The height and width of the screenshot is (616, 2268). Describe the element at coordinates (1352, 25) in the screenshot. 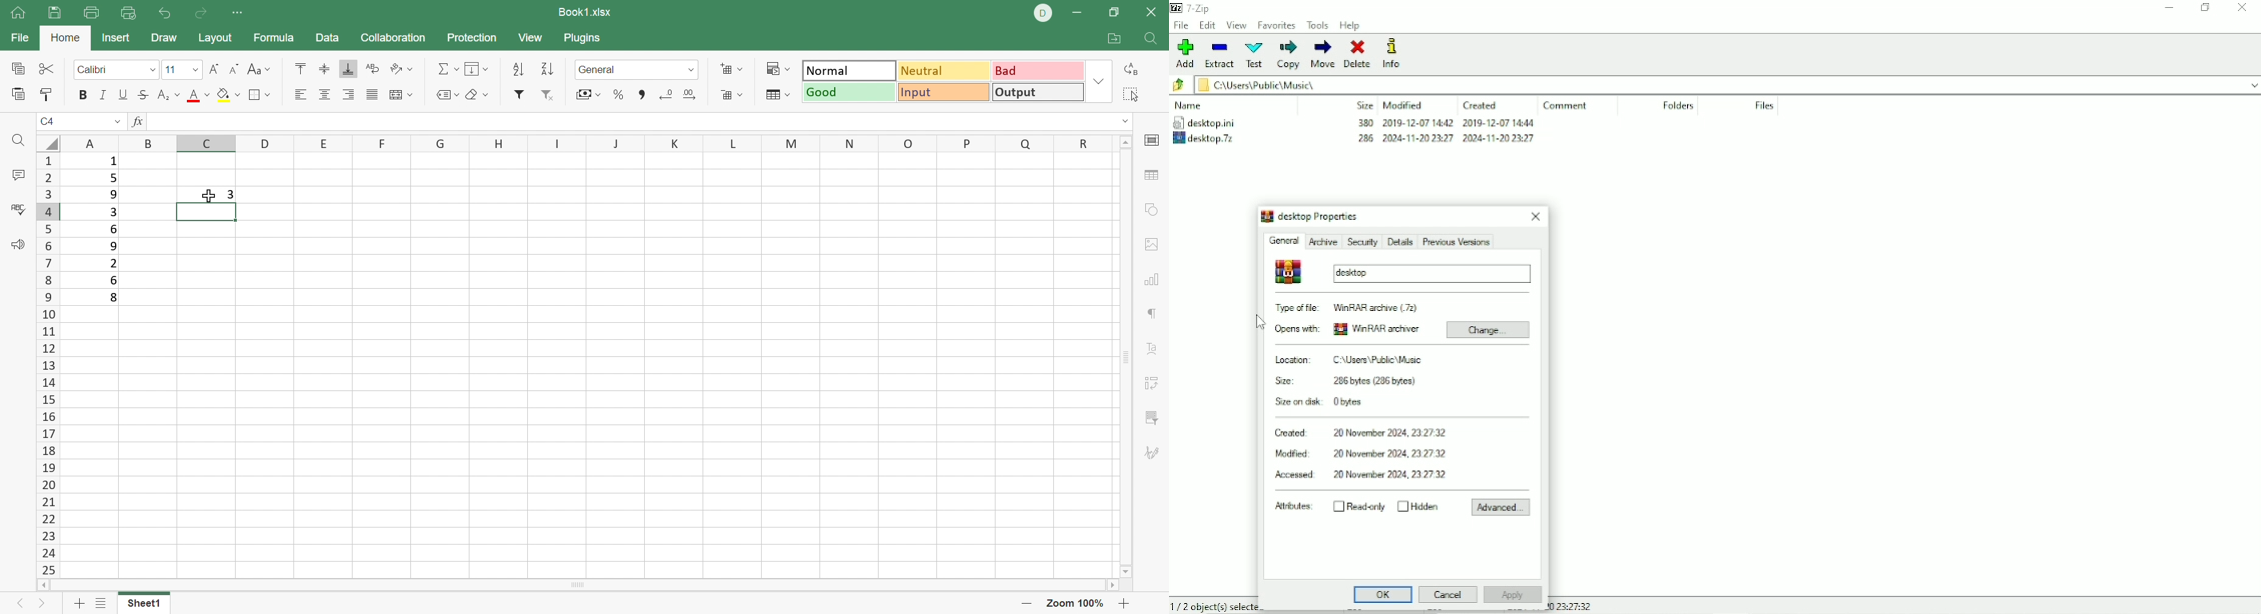

I see `Help` at that location.